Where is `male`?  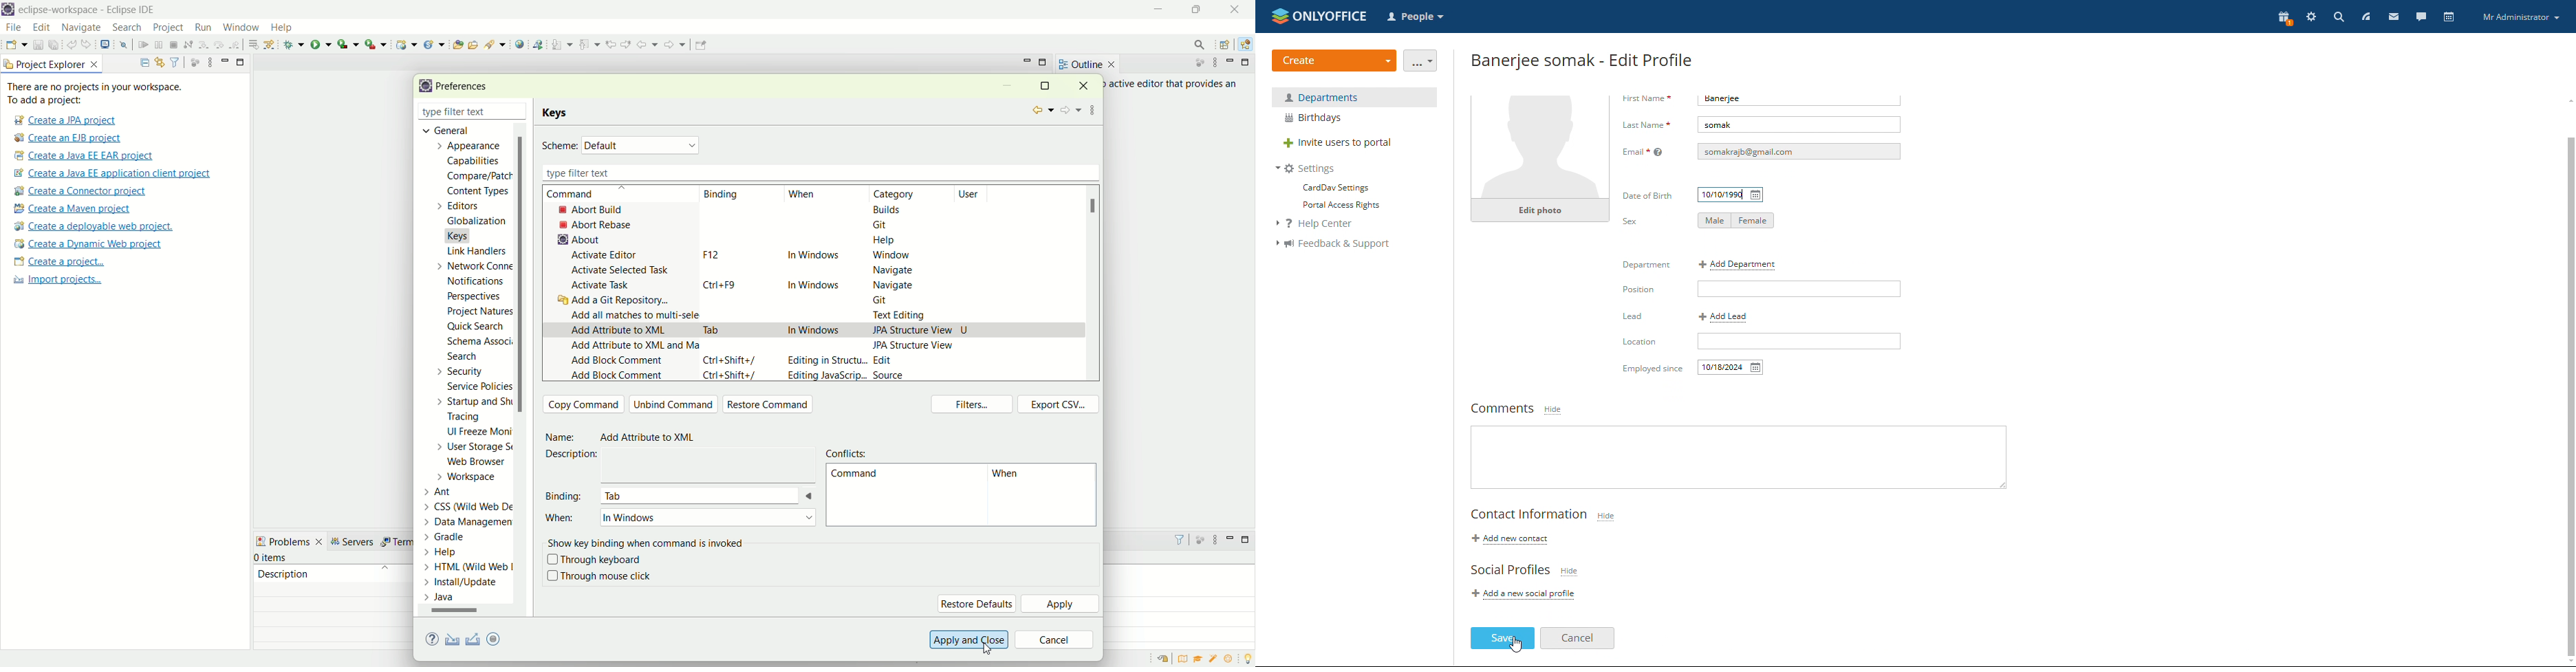
male is located at coordinates (1717, 220).